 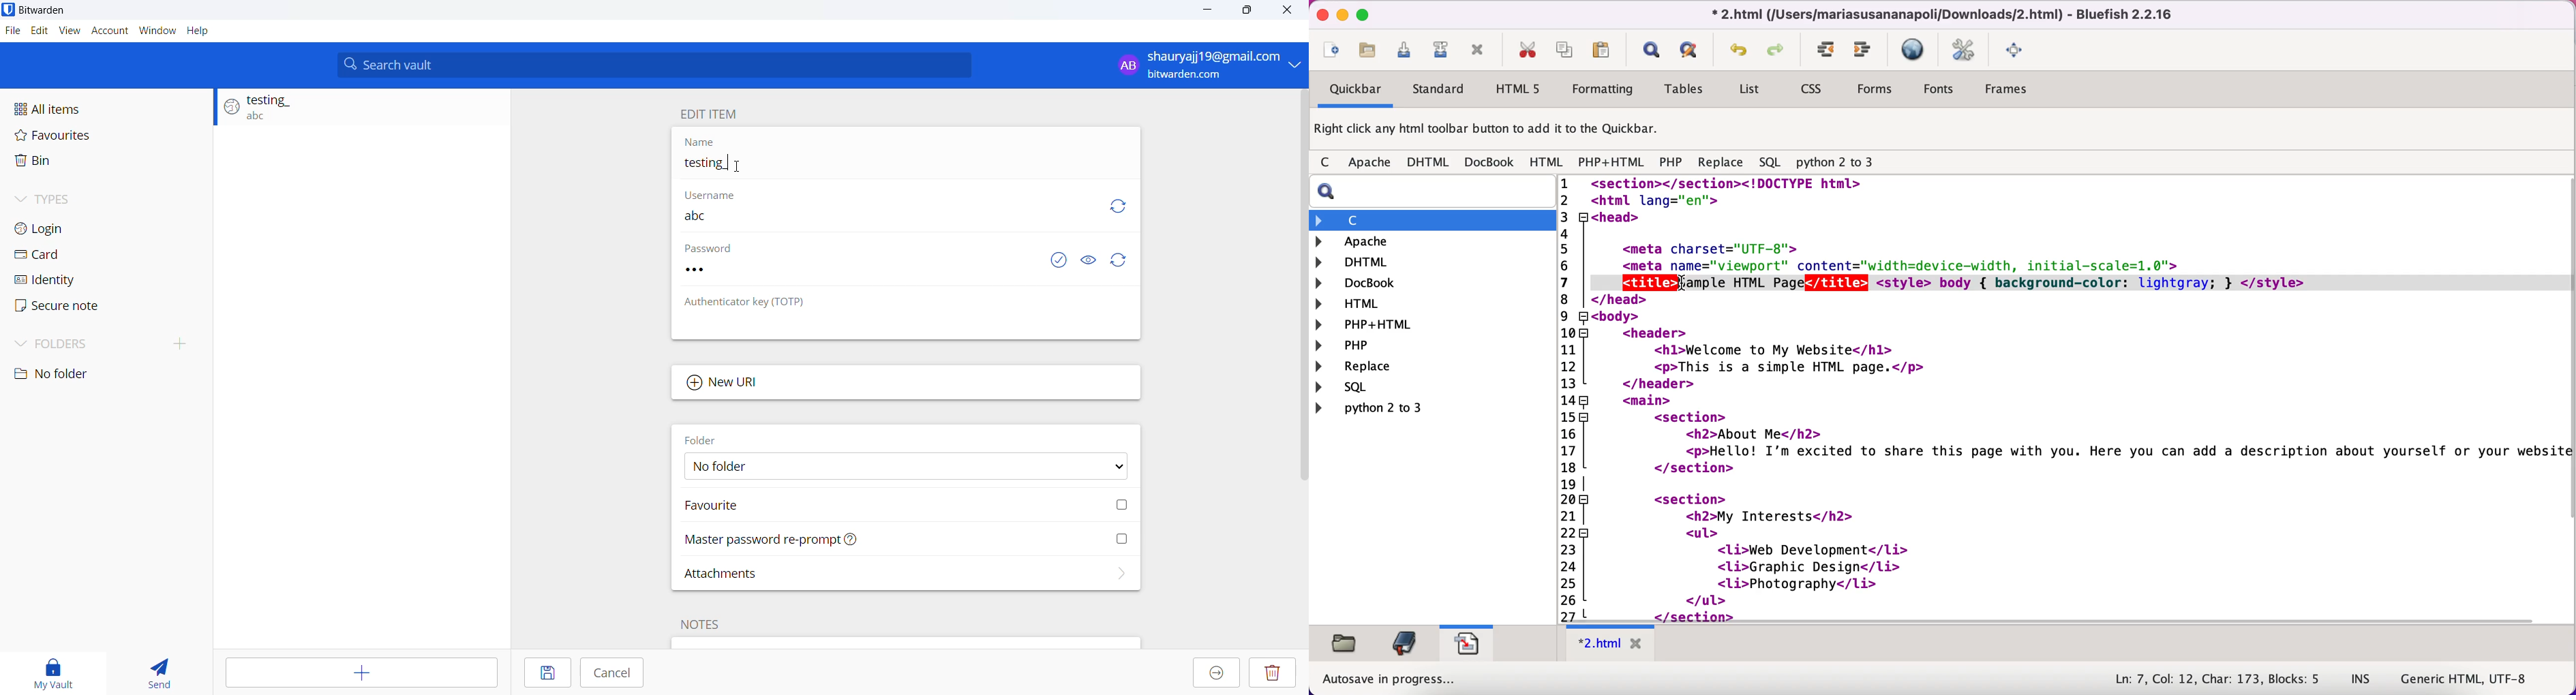 I want to click on Password input, so click(x=845, y=273).